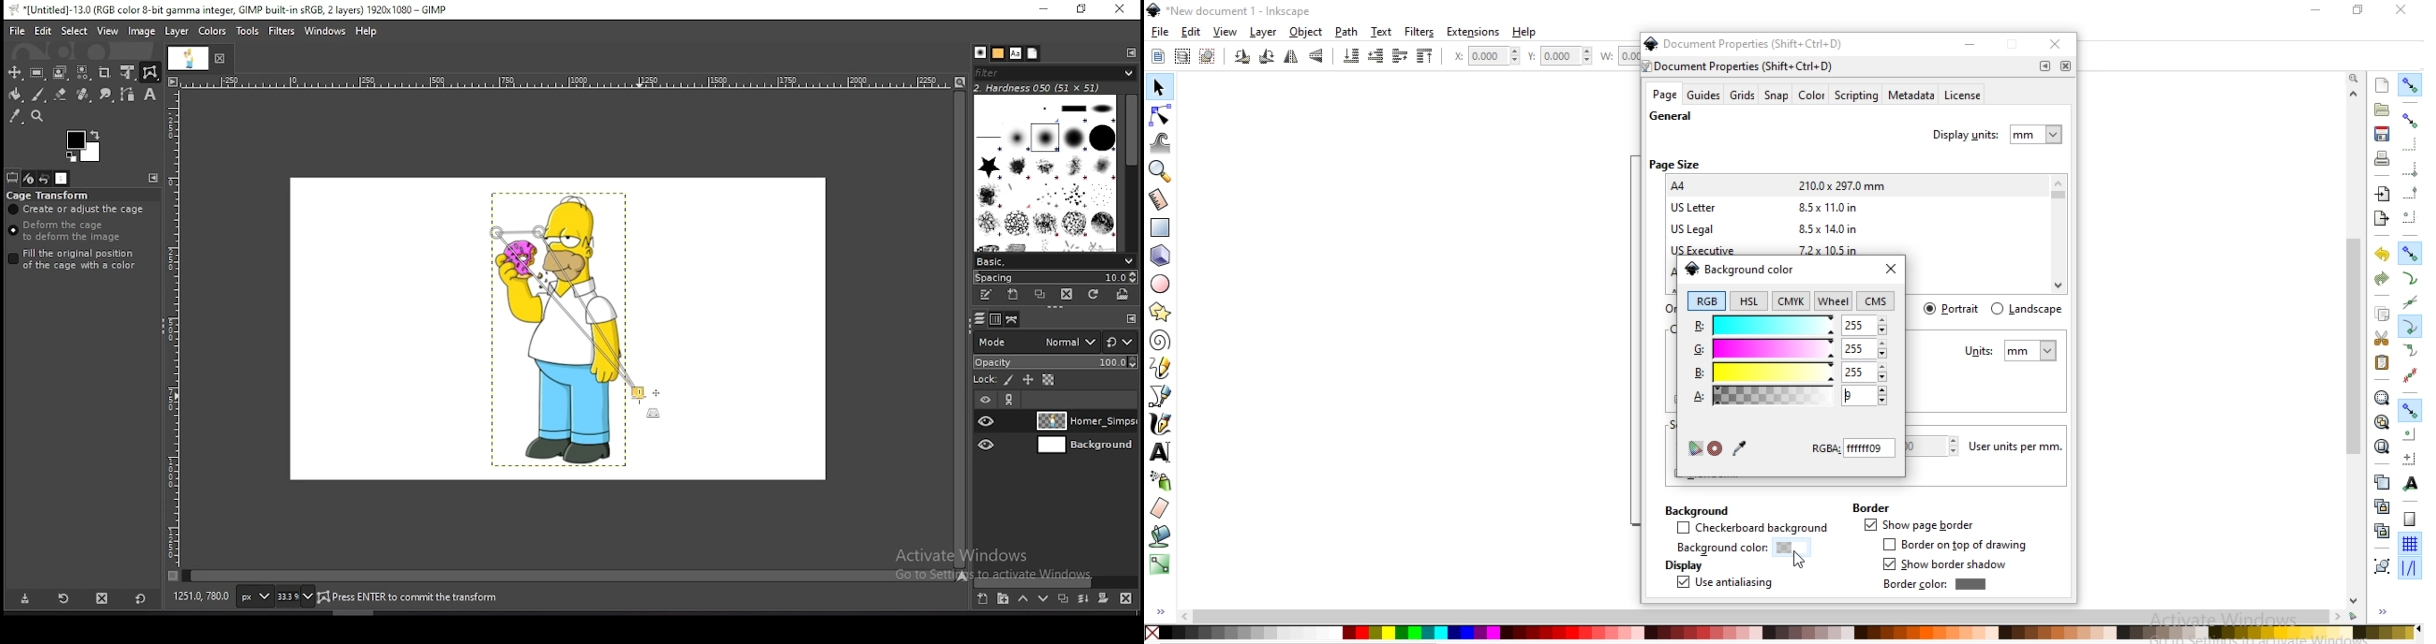 This screenshot has height=644, width=2436. Describe the element at coordinates (1910, 96) in the screenshot. I see `metadata` at that location.